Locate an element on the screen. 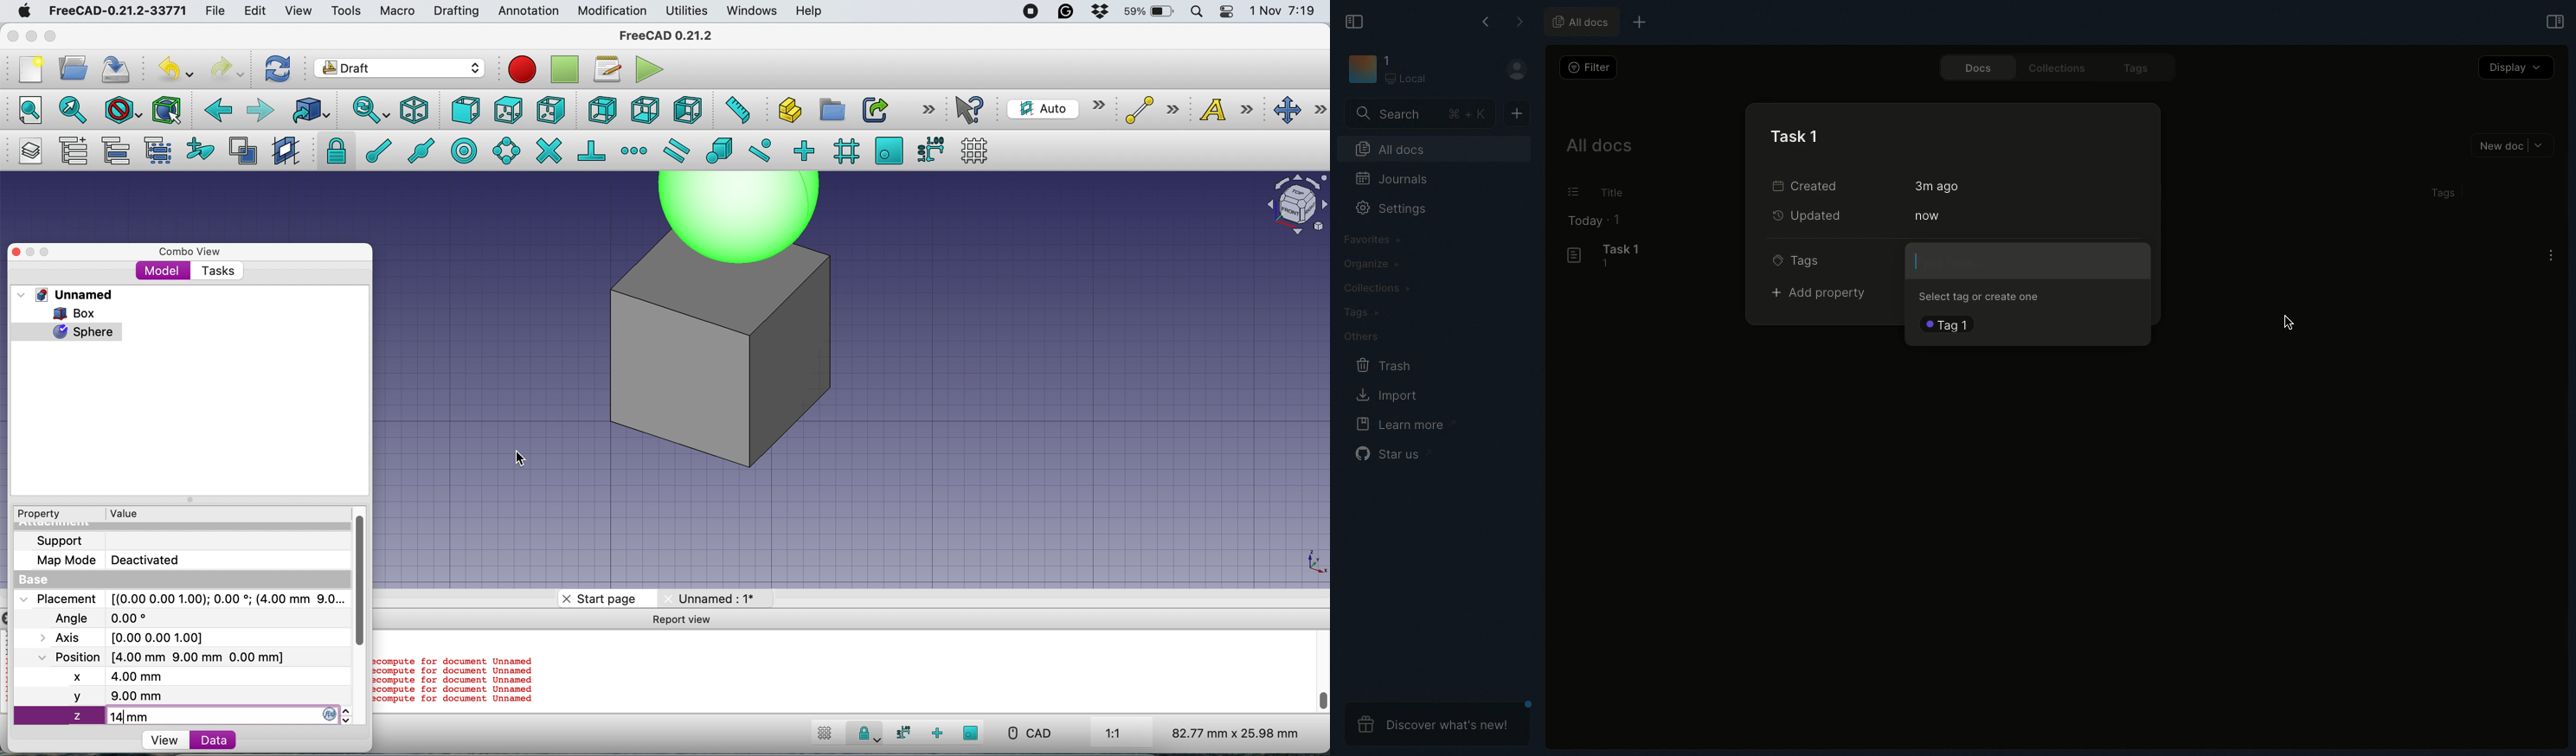 The image size is (2576, 756). Trash is located at coordinates (1385, 366).